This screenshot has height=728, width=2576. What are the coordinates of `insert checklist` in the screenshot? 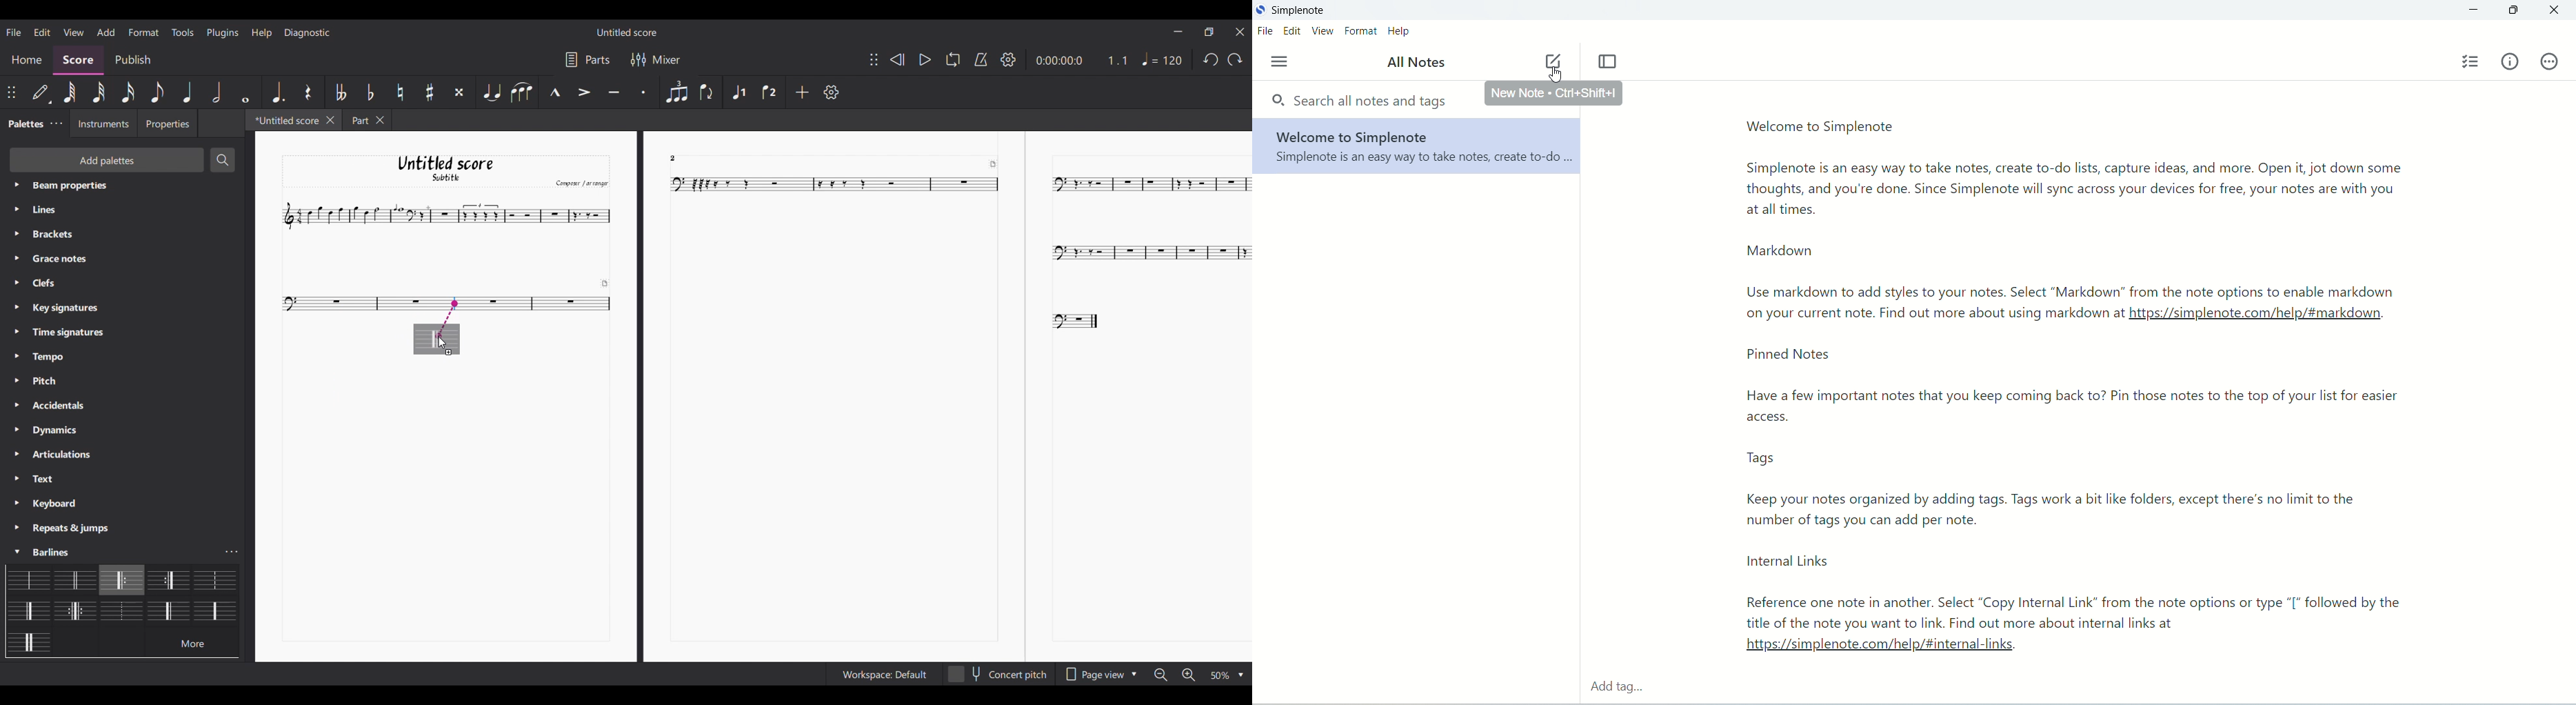 It's located at (2468, 63).